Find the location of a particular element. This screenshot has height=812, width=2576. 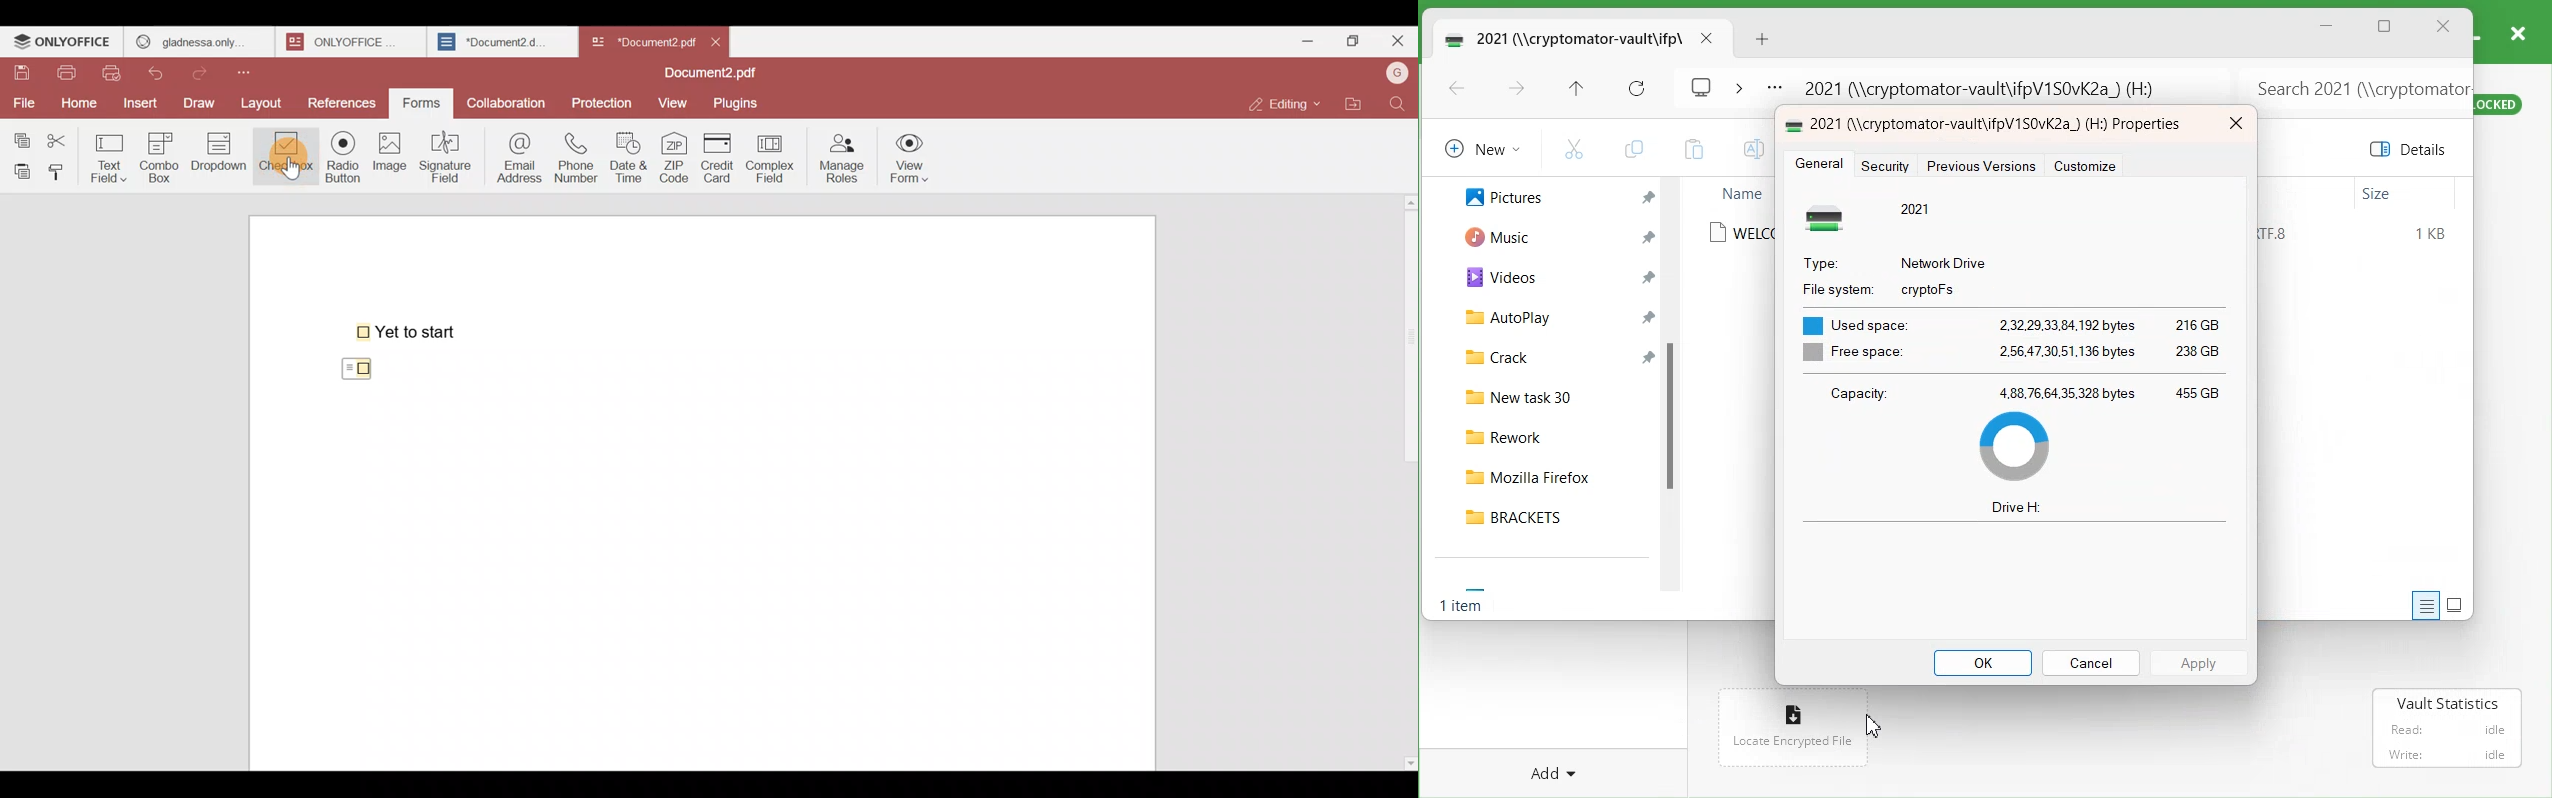

Plugins is located at coordinates (742, 103).